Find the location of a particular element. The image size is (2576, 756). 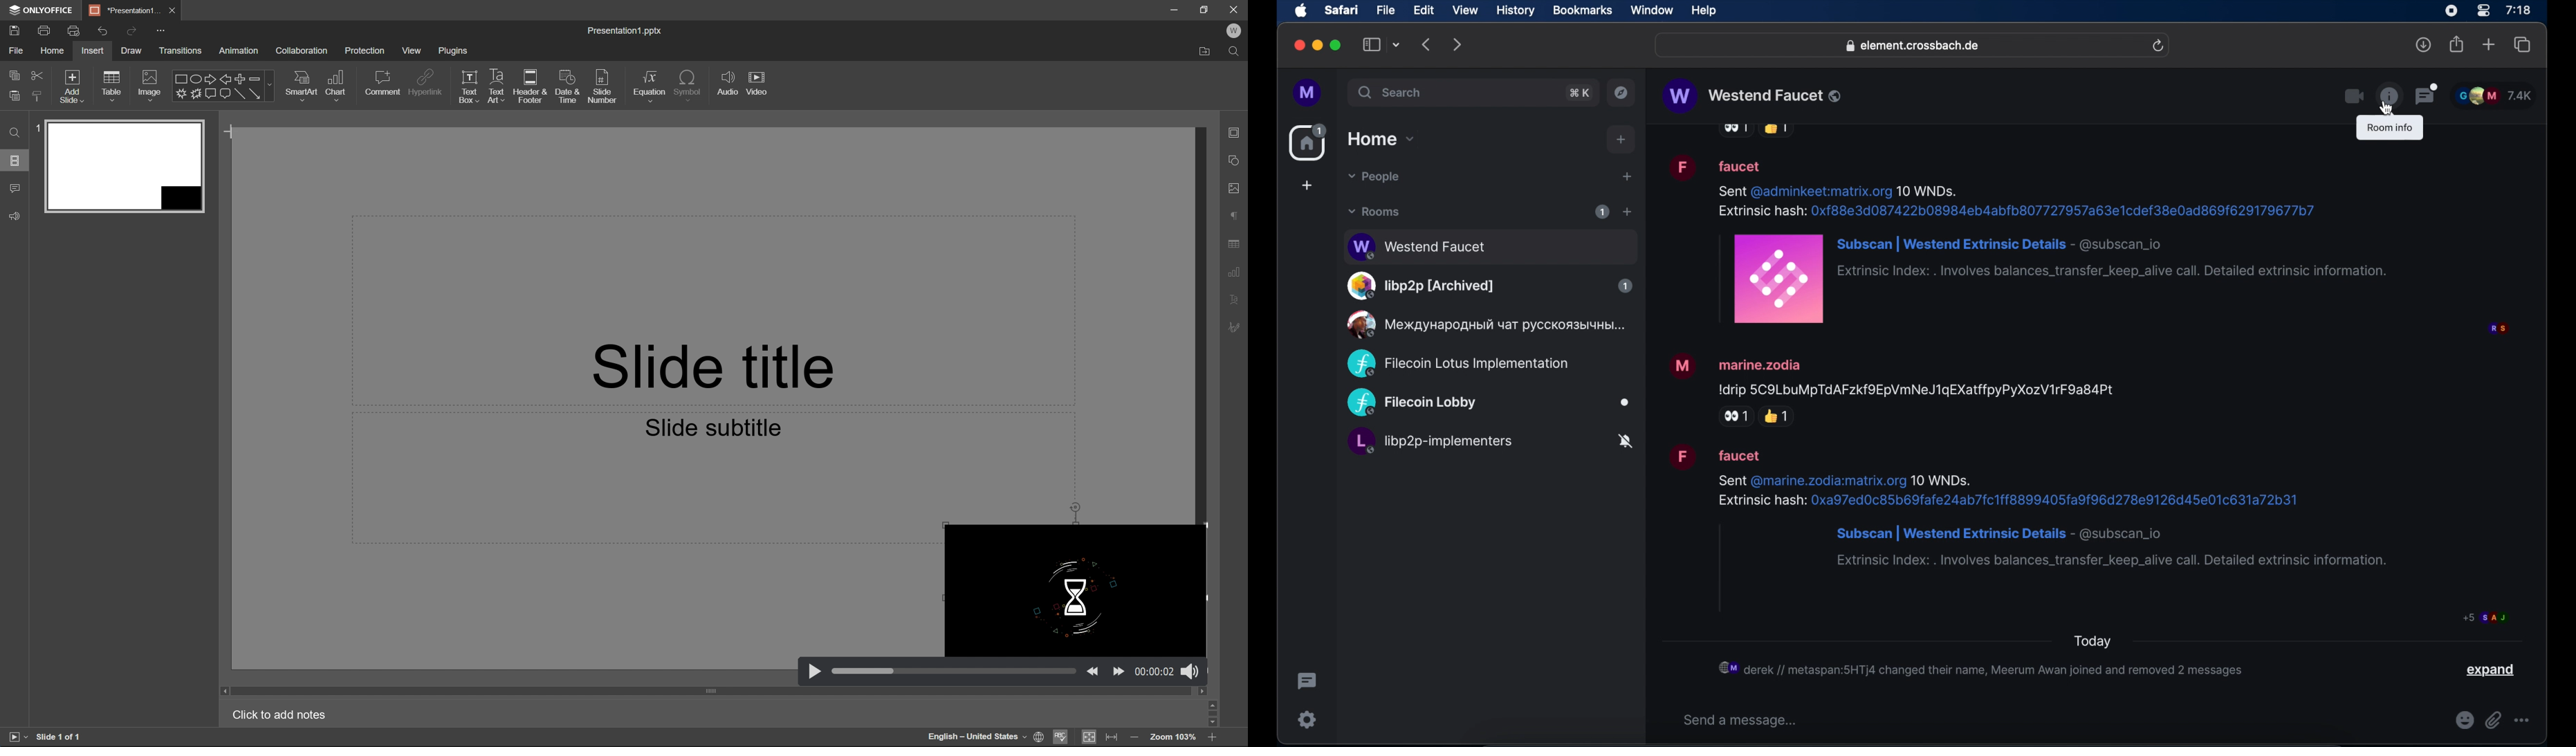

English - United States is located at coordinates (975, 737).